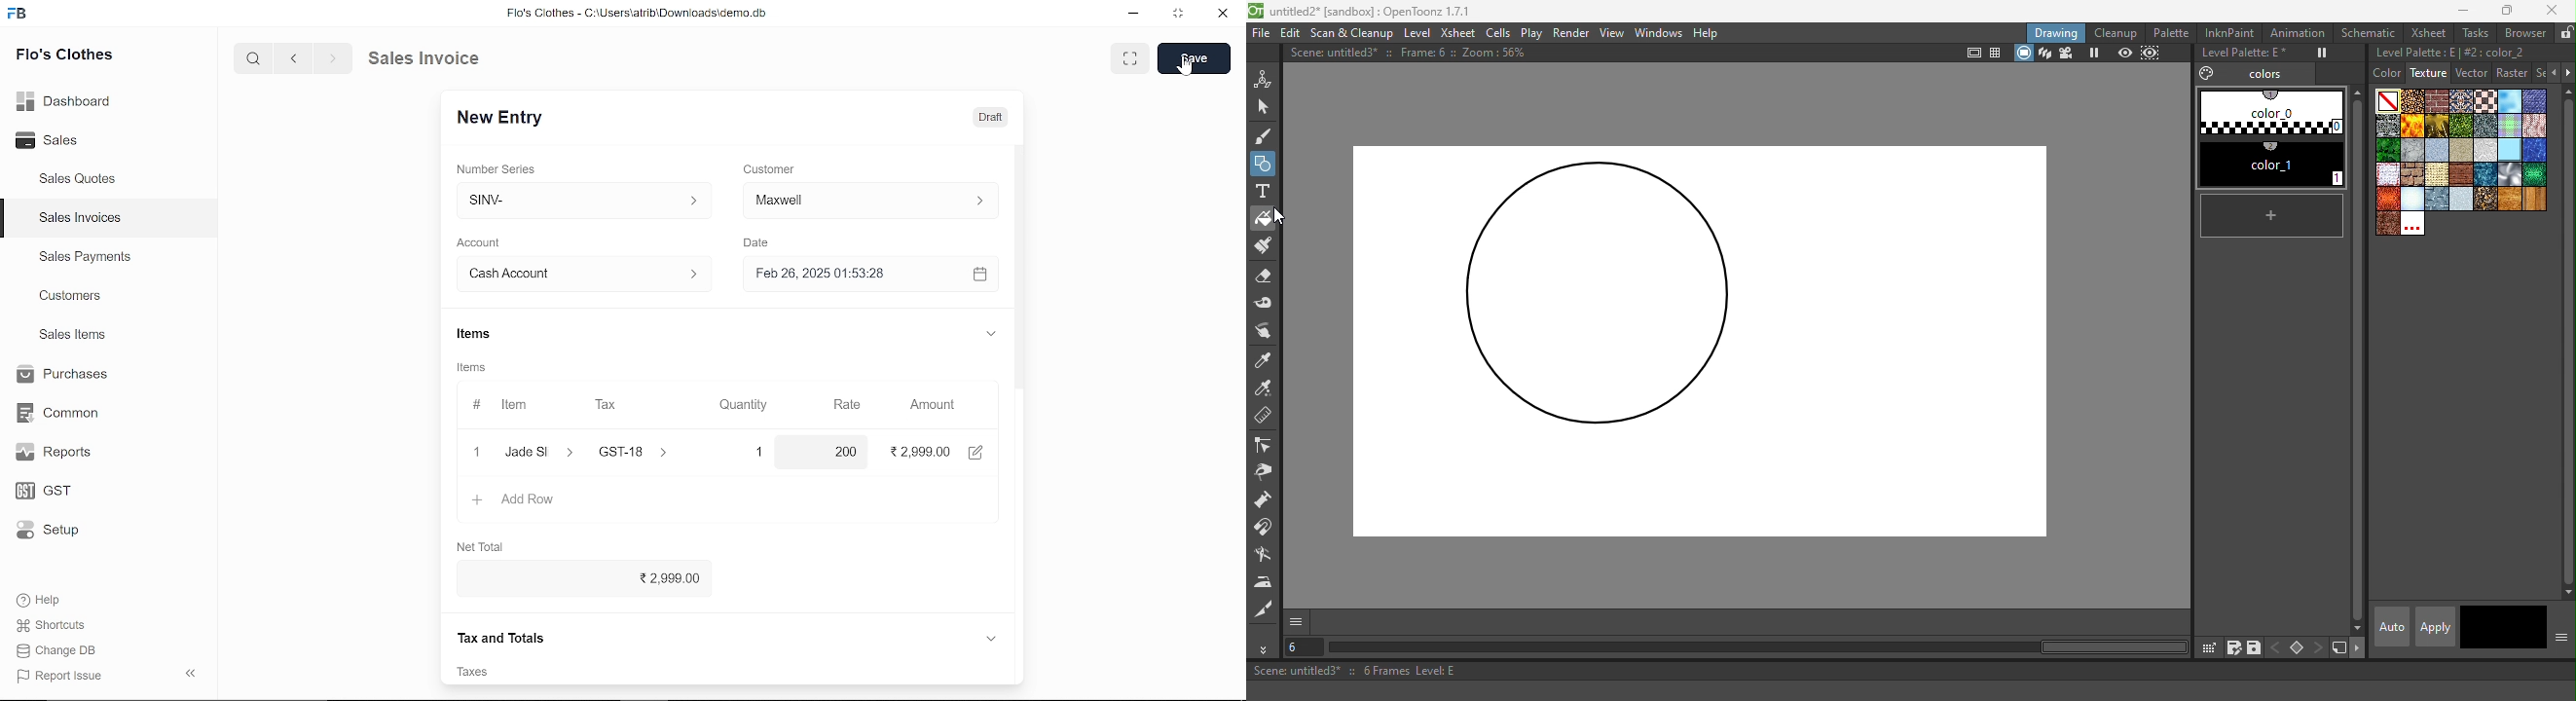 This screenshot has height=728, width=2576. What do you see at coordinates (1353, 33) in the screenshot?
I see `Scan & Clenaup` at bounding box center [1353, 33].